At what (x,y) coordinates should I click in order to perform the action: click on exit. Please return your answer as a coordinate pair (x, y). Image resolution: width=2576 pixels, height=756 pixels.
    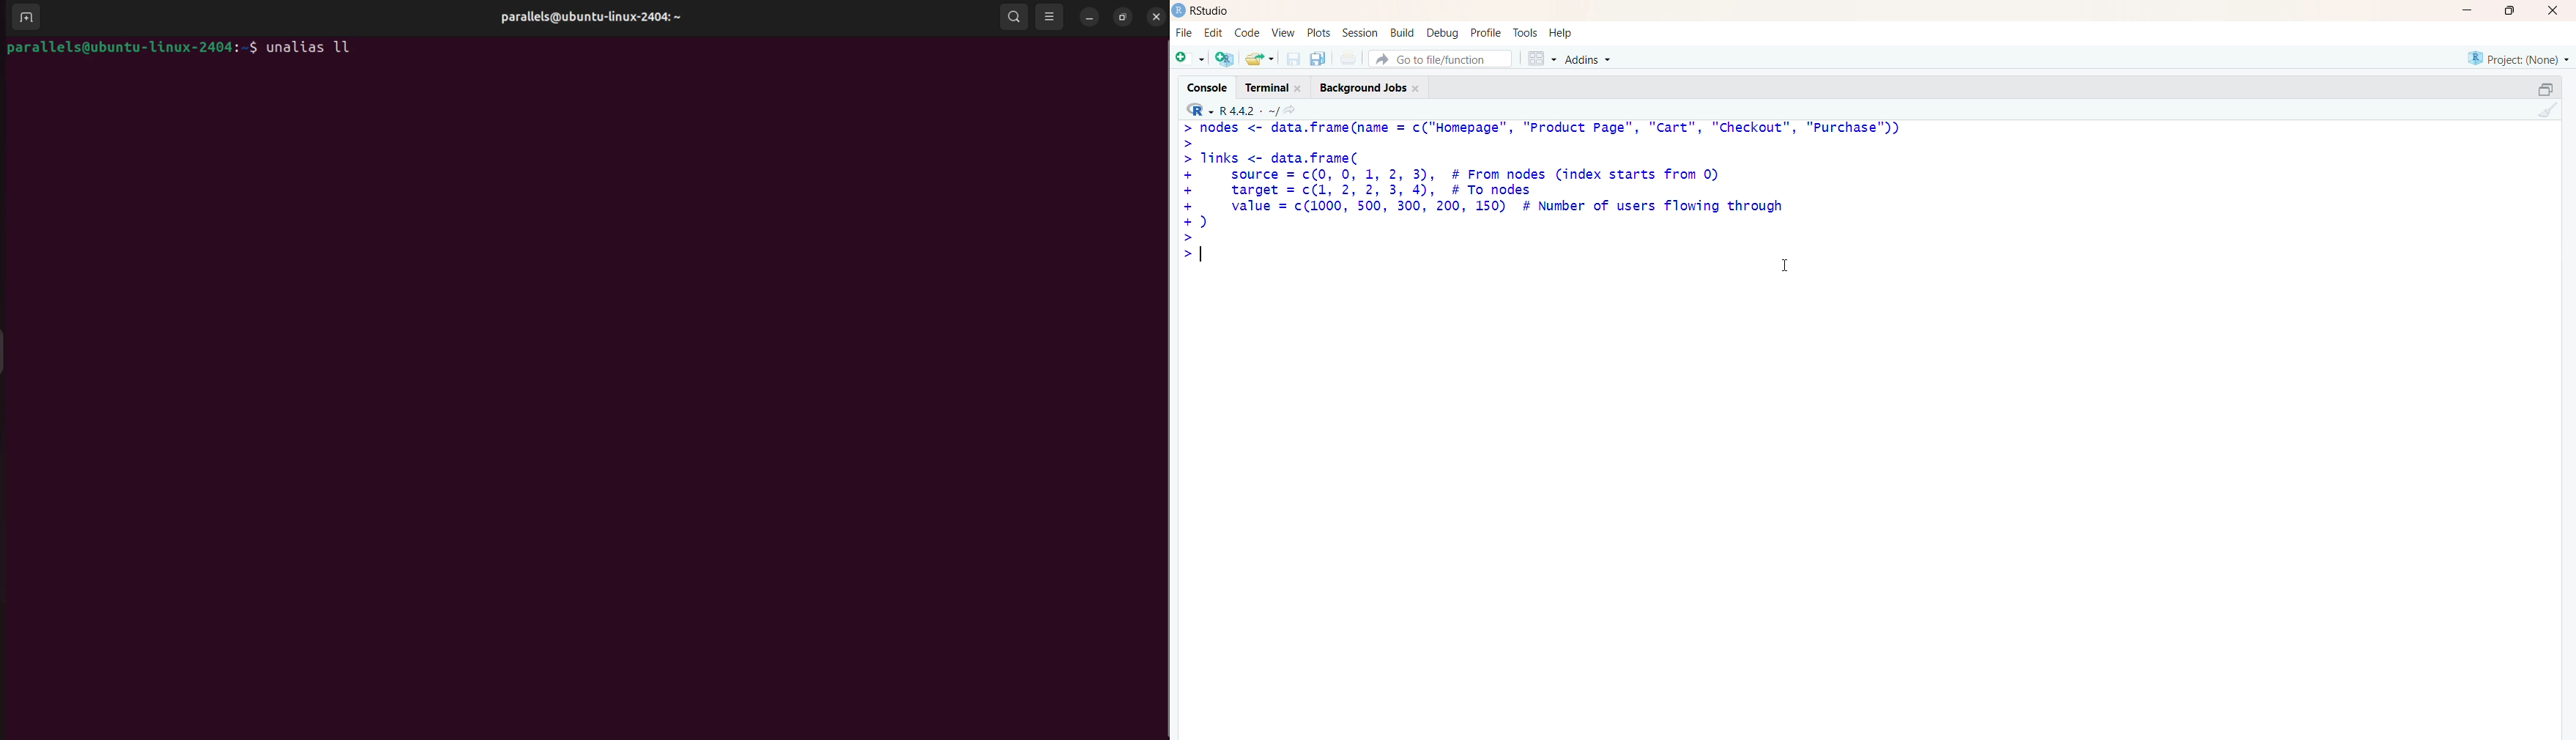
    Looking at the image, I should click on (2551, 12).